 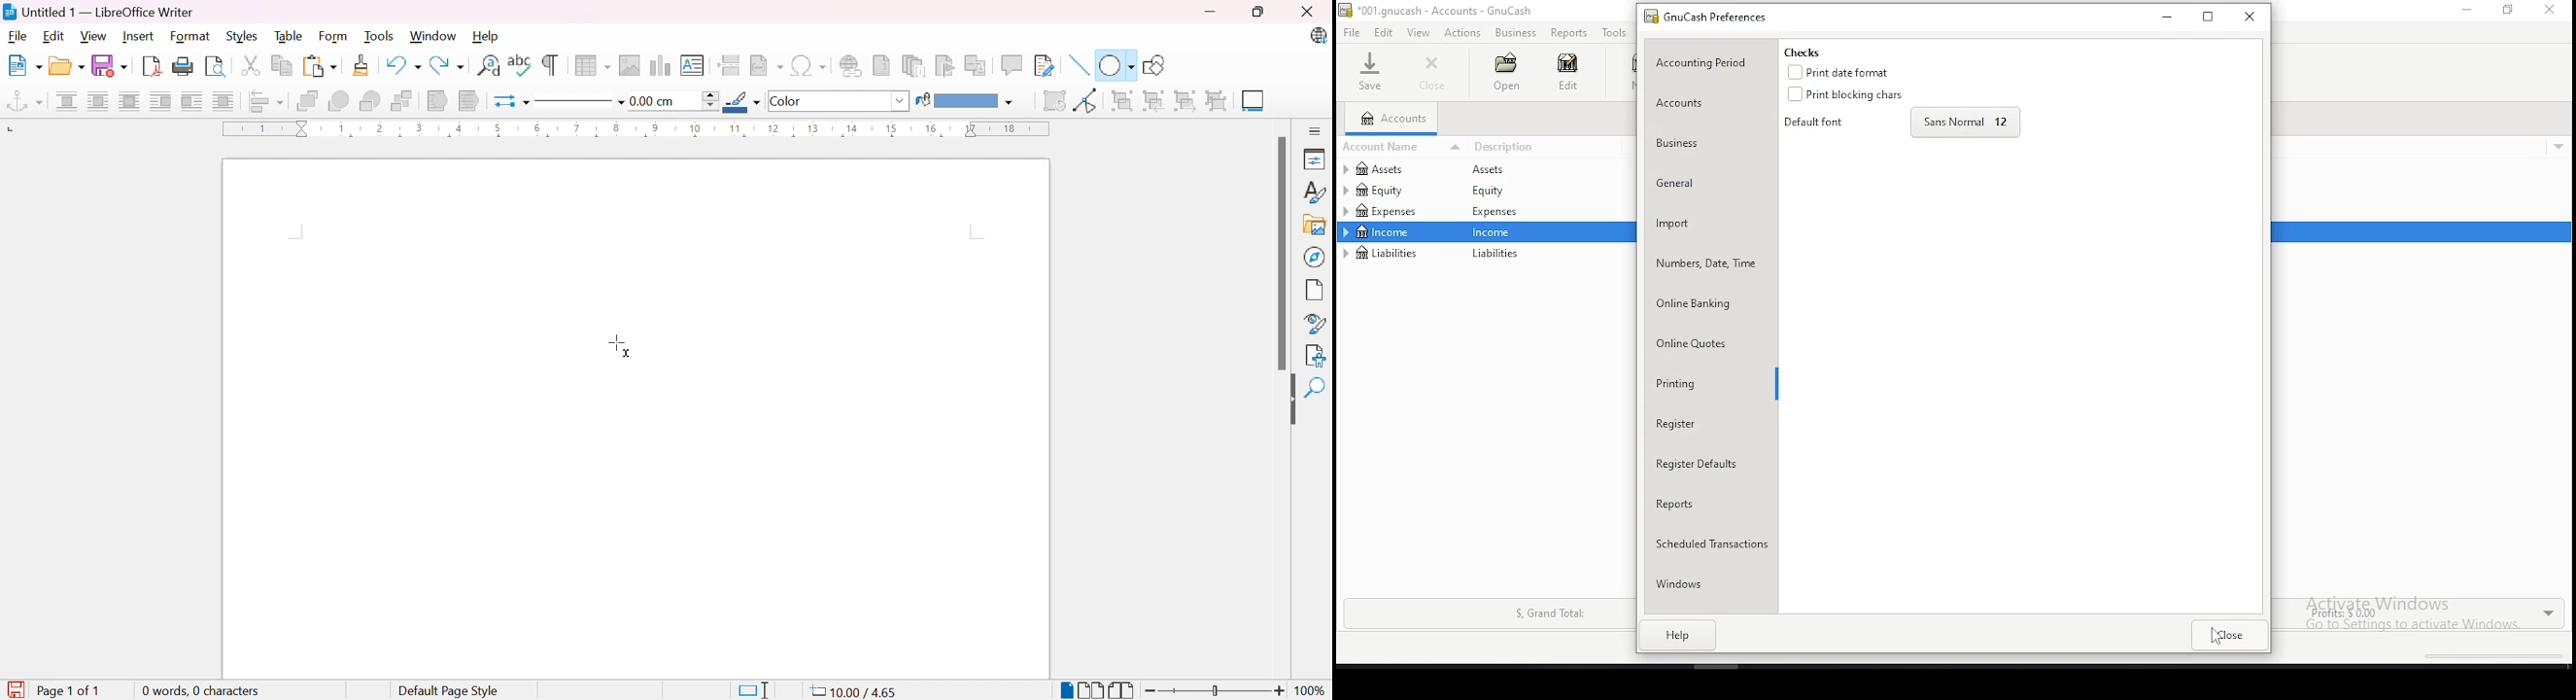 What do you see at coordinates (24, 102) in the screenshot?
I see `Select anchor for object` at bounding box center [24, 102].